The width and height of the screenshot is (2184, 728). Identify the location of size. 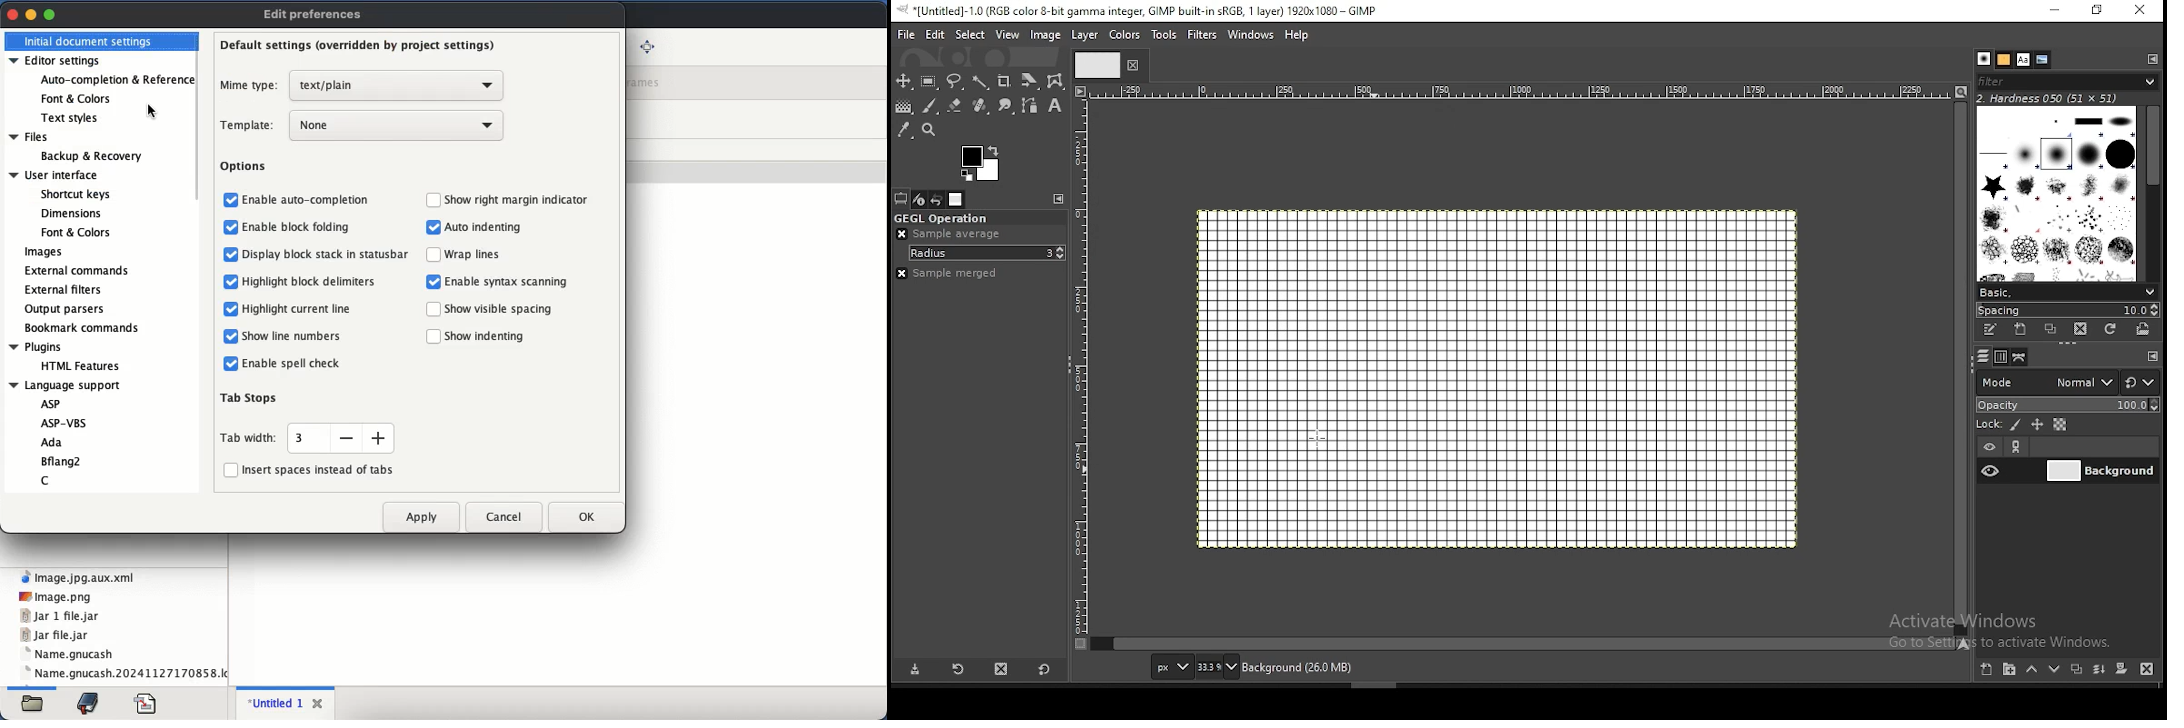
(340, 437).